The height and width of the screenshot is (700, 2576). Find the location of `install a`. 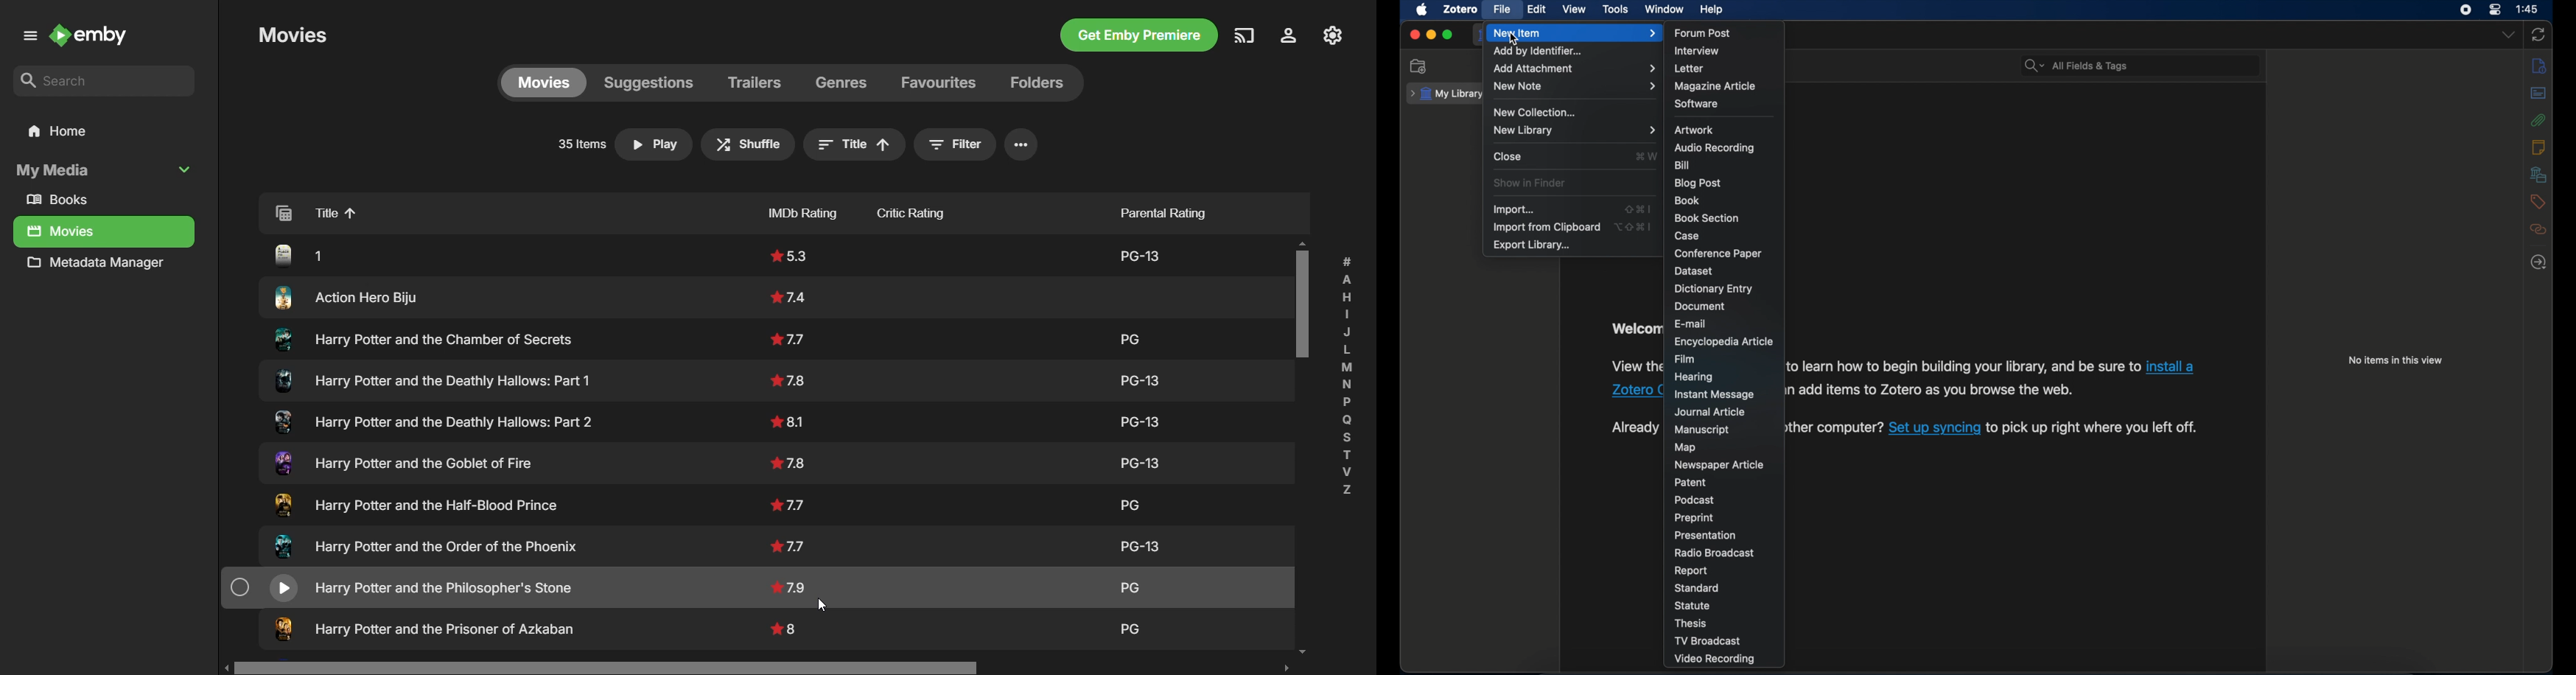

install a is located at coordinates (2174, 365).